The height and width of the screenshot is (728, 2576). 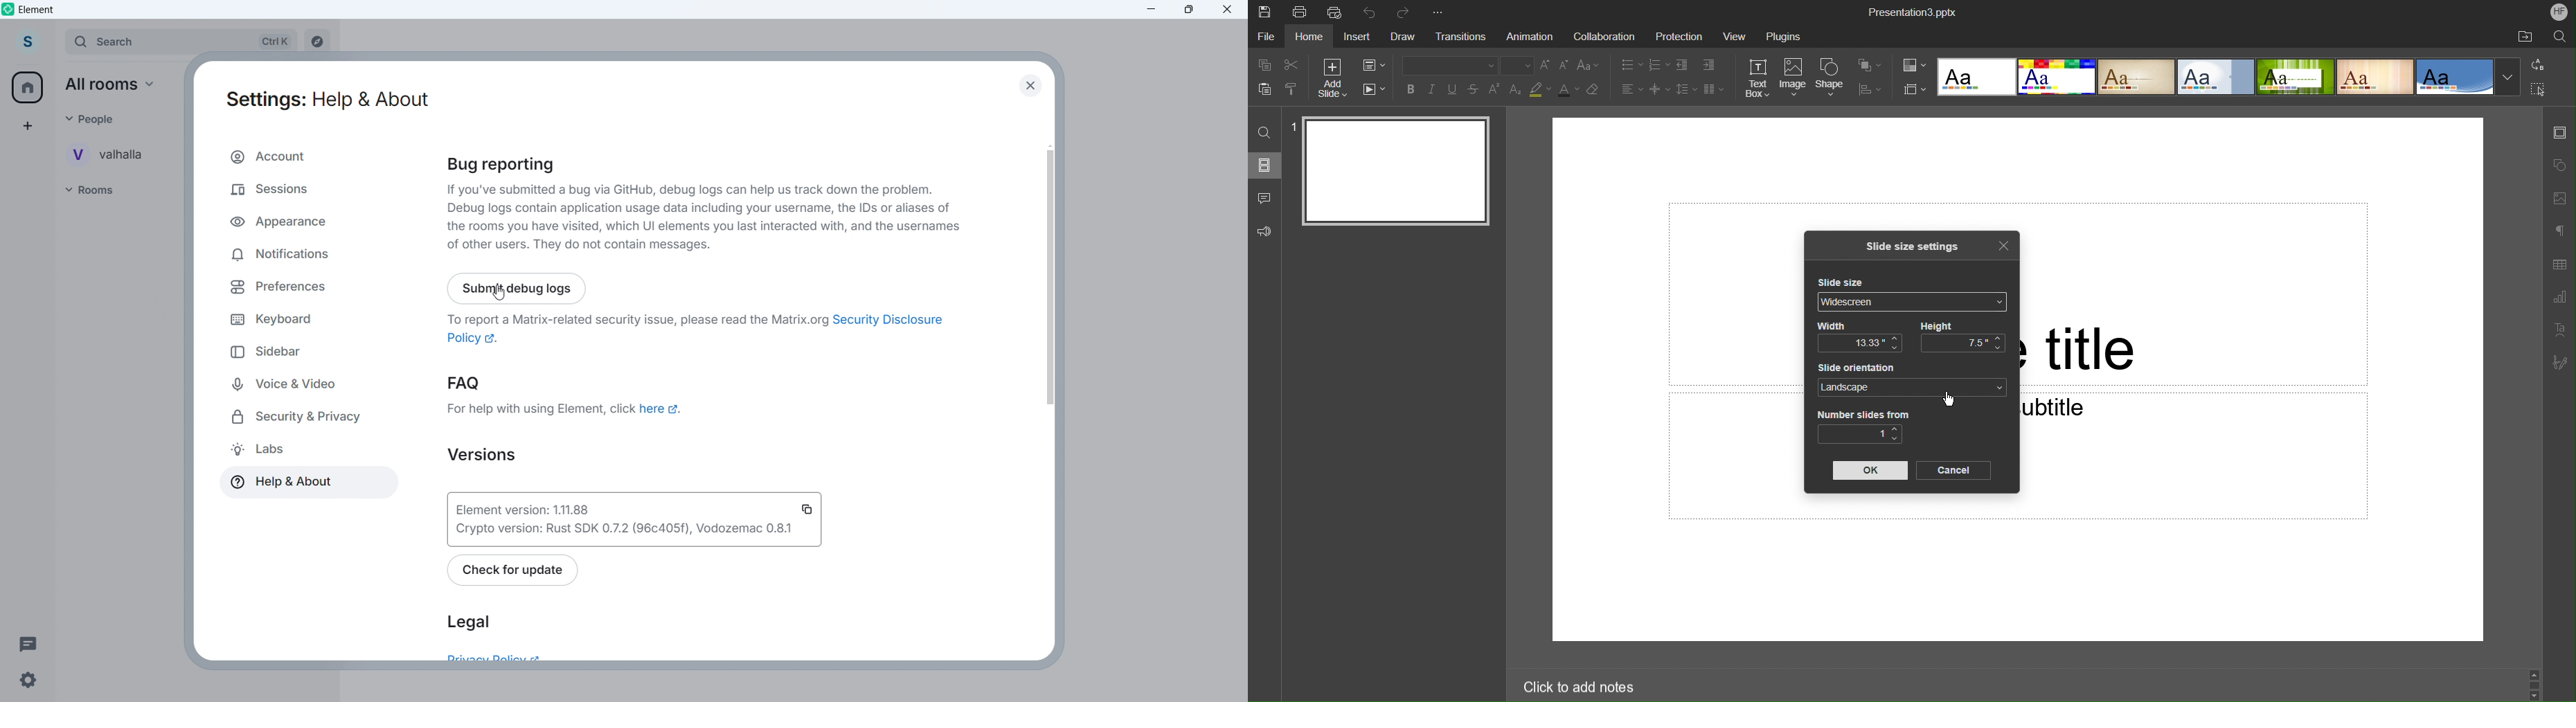 I want to click on Numbered List, so click(x=1658, y=64).